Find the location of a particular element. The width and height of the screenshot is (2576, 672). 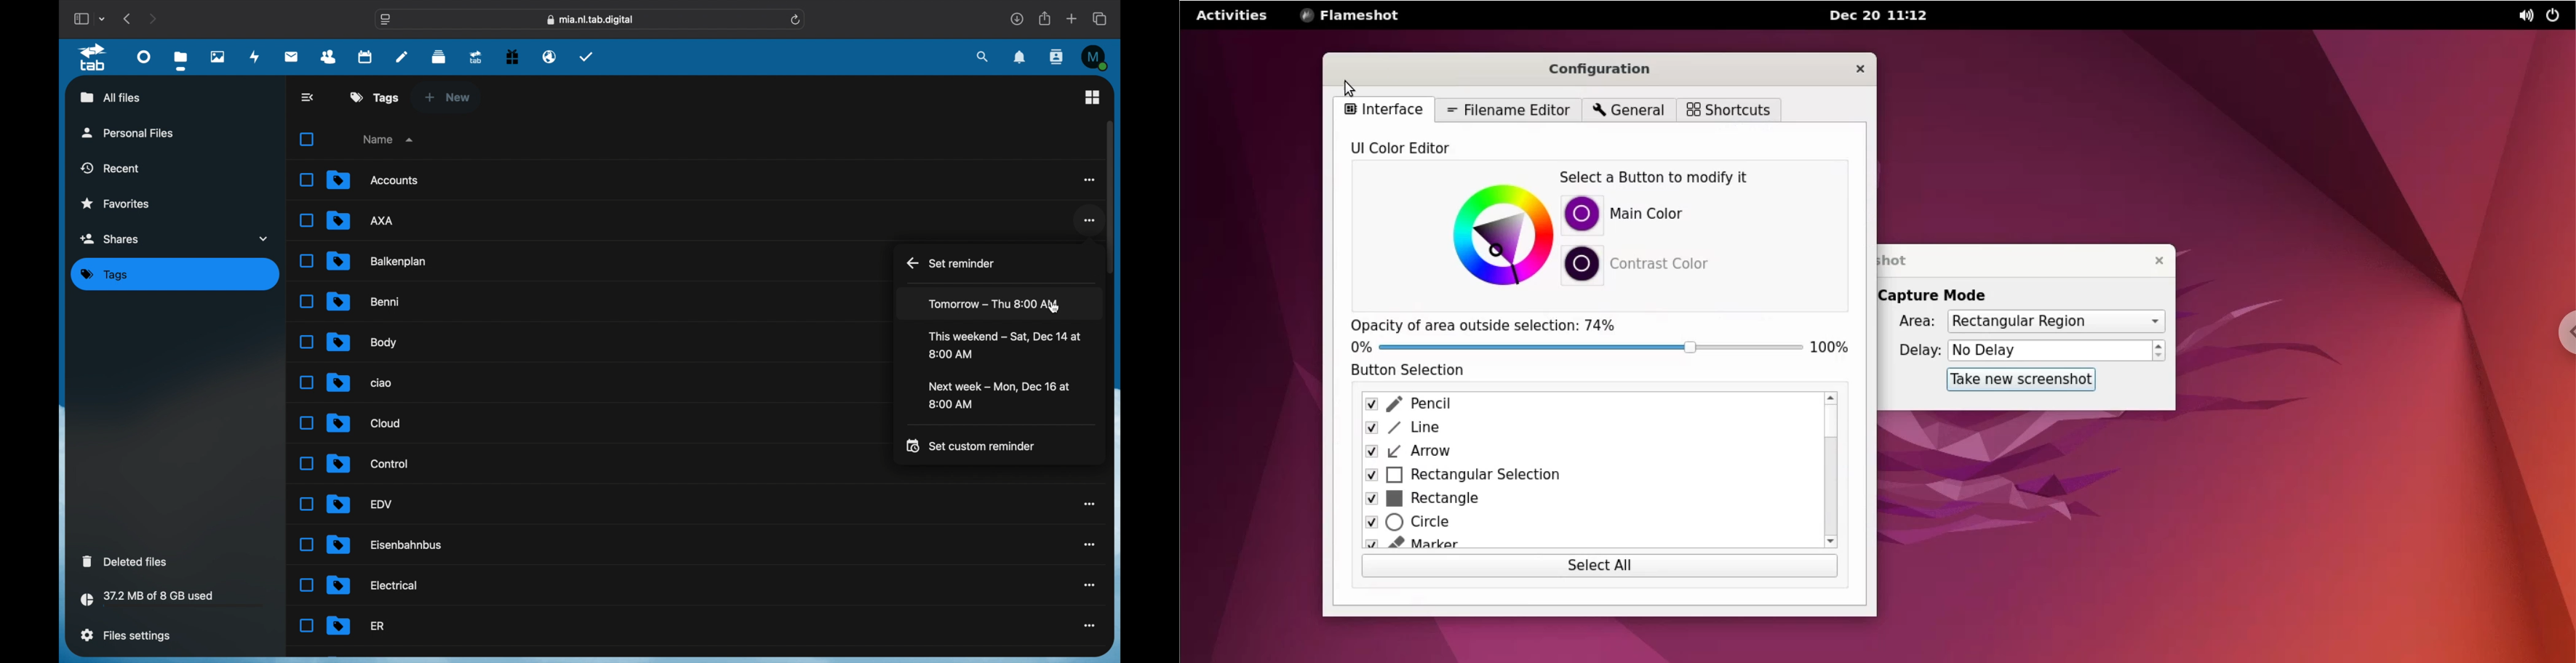

file is located at coordinates (362, 343).